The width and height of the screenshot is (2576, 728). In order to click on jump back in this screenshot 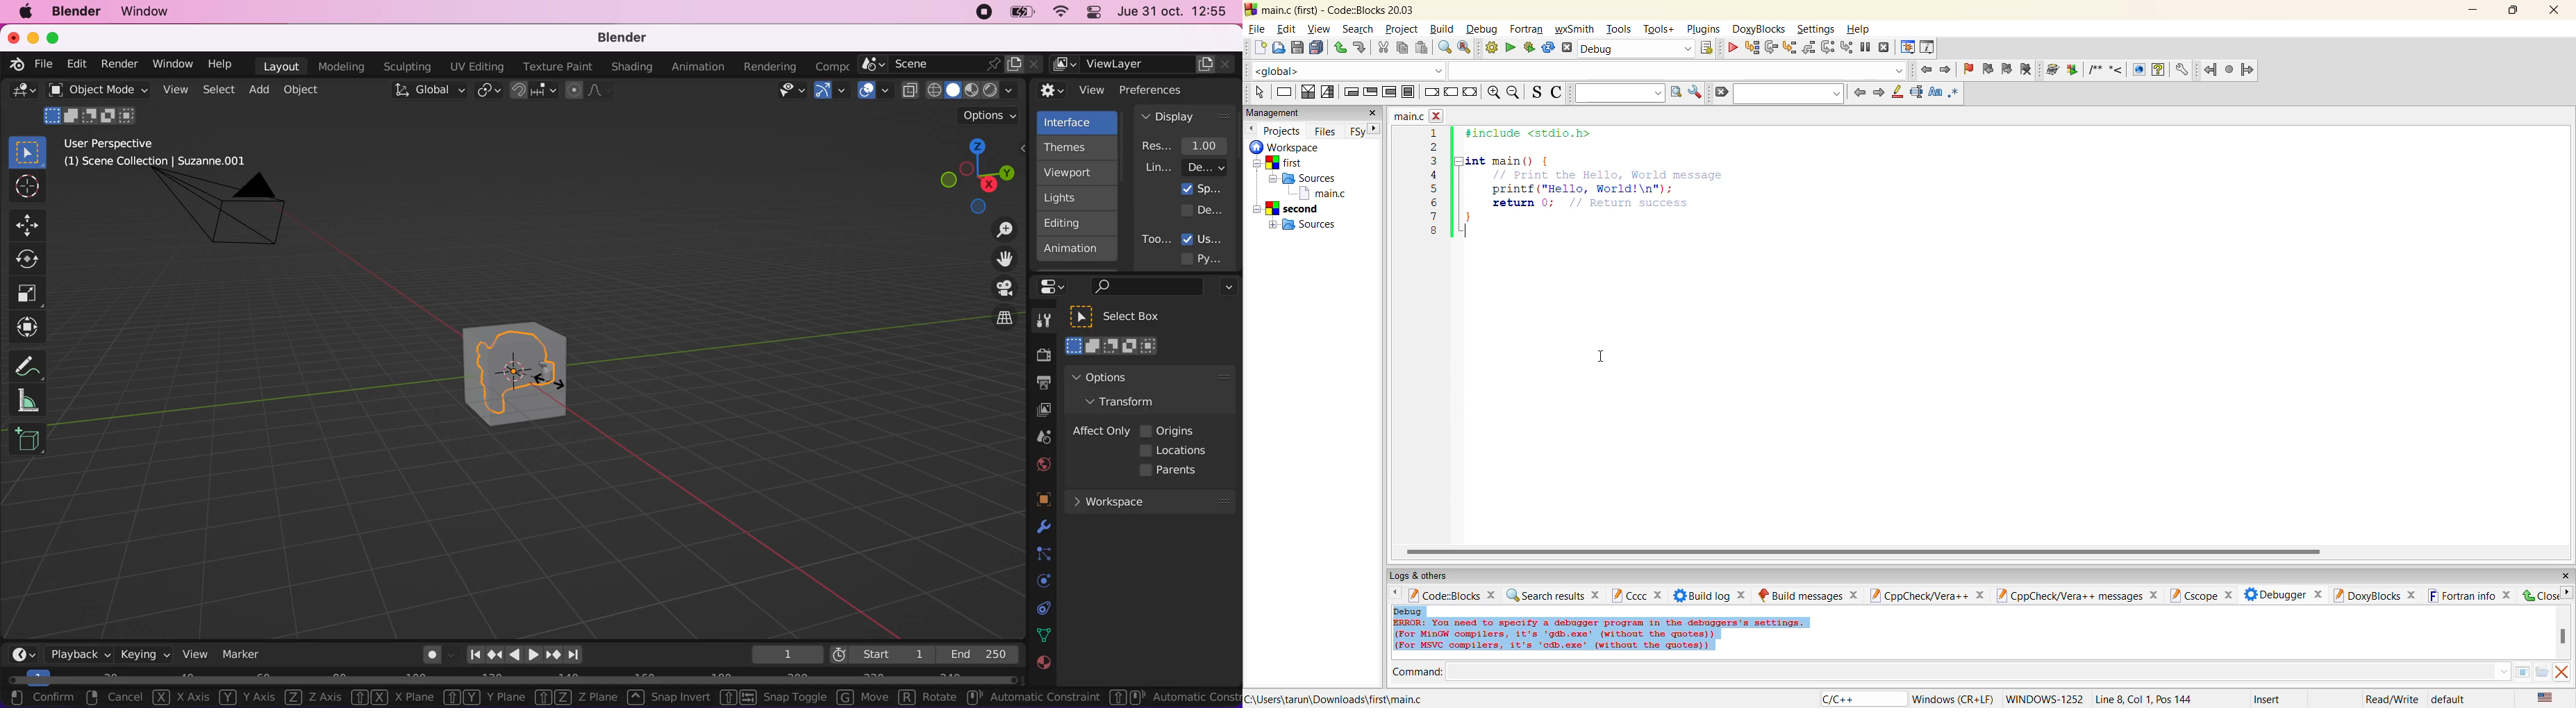, I will do `click(1926, 69)`.